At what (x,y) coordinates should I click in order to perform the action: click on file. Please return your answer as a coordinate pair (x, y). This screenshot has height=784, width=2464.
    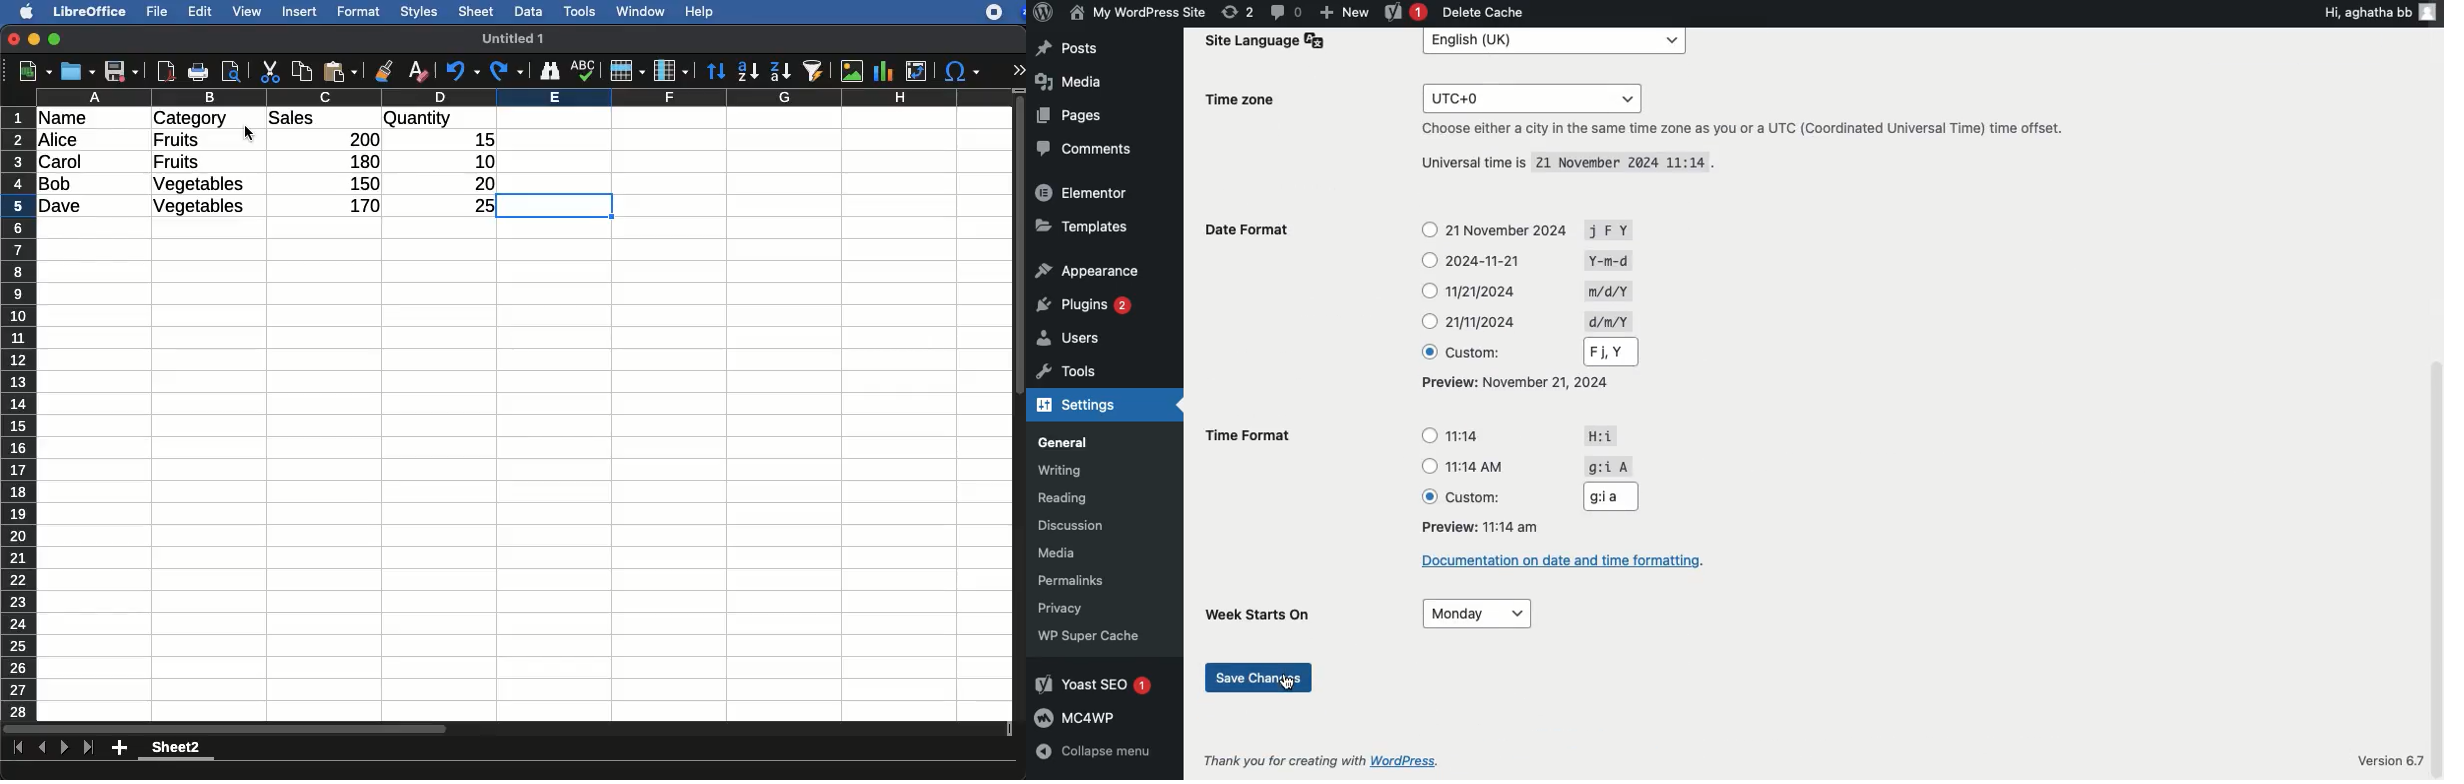
    Looking at the image, I should click on (154, 12).